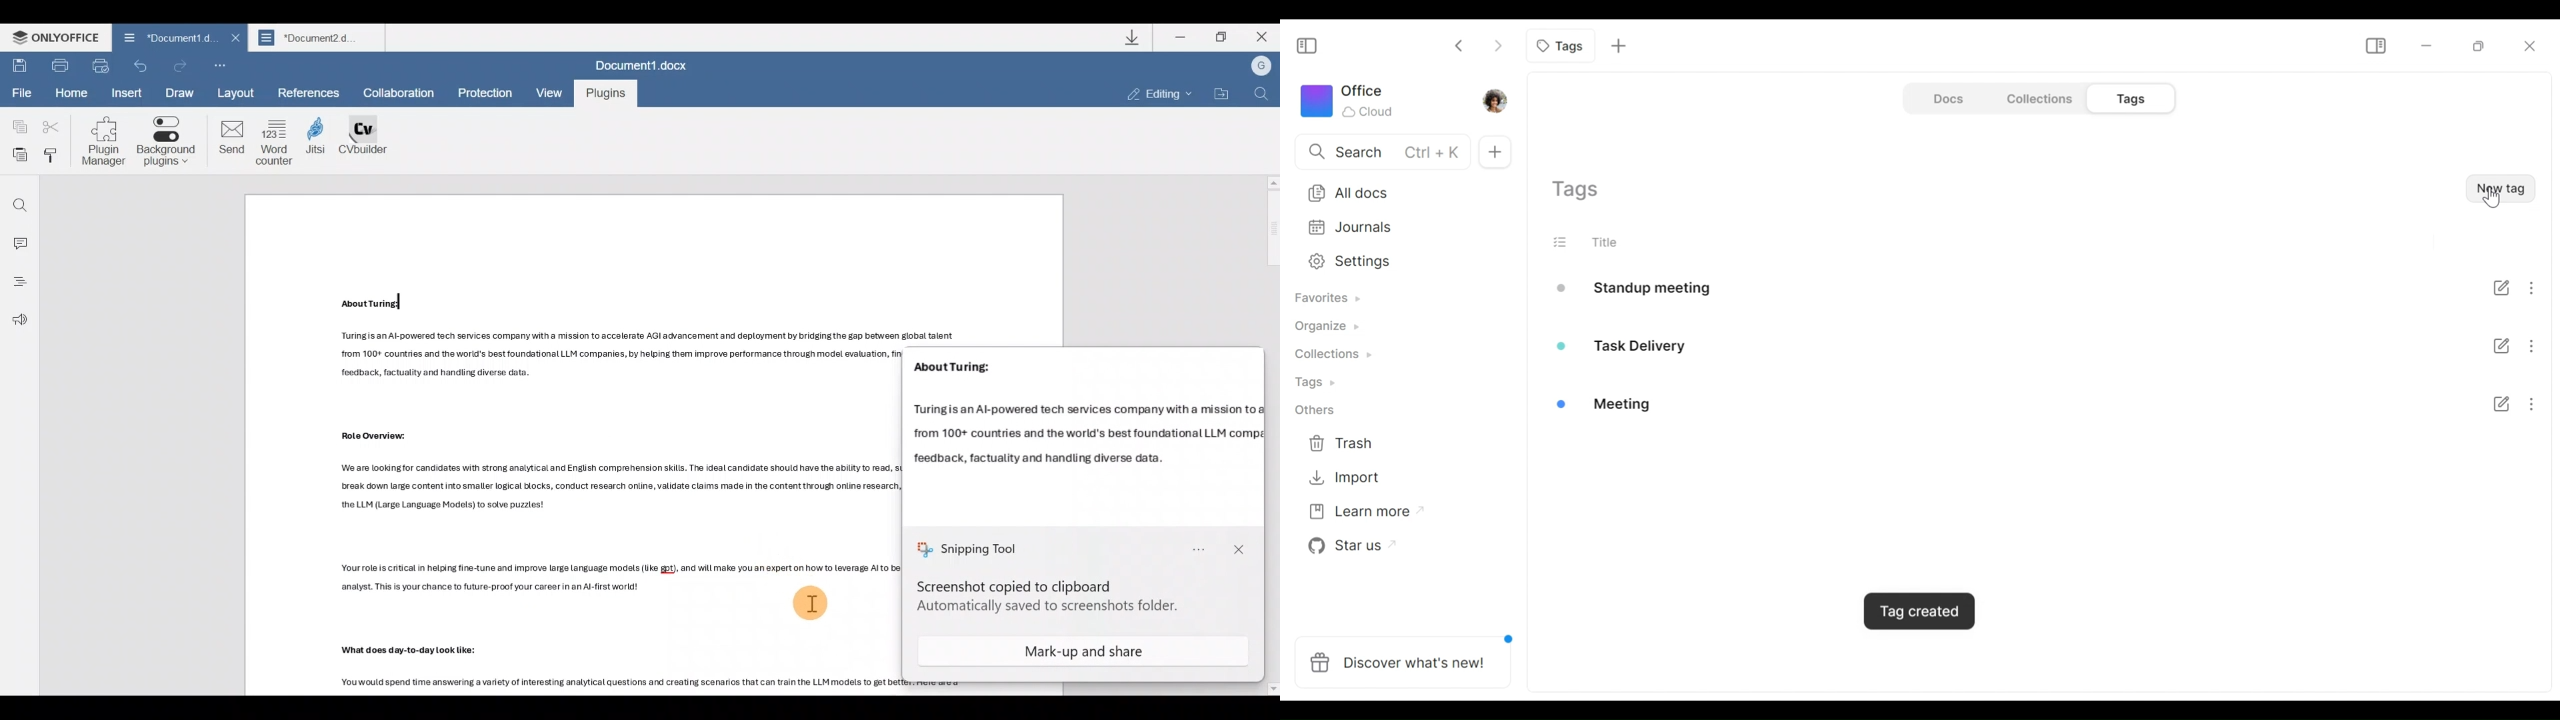  I want to click on , so click(611, 681).